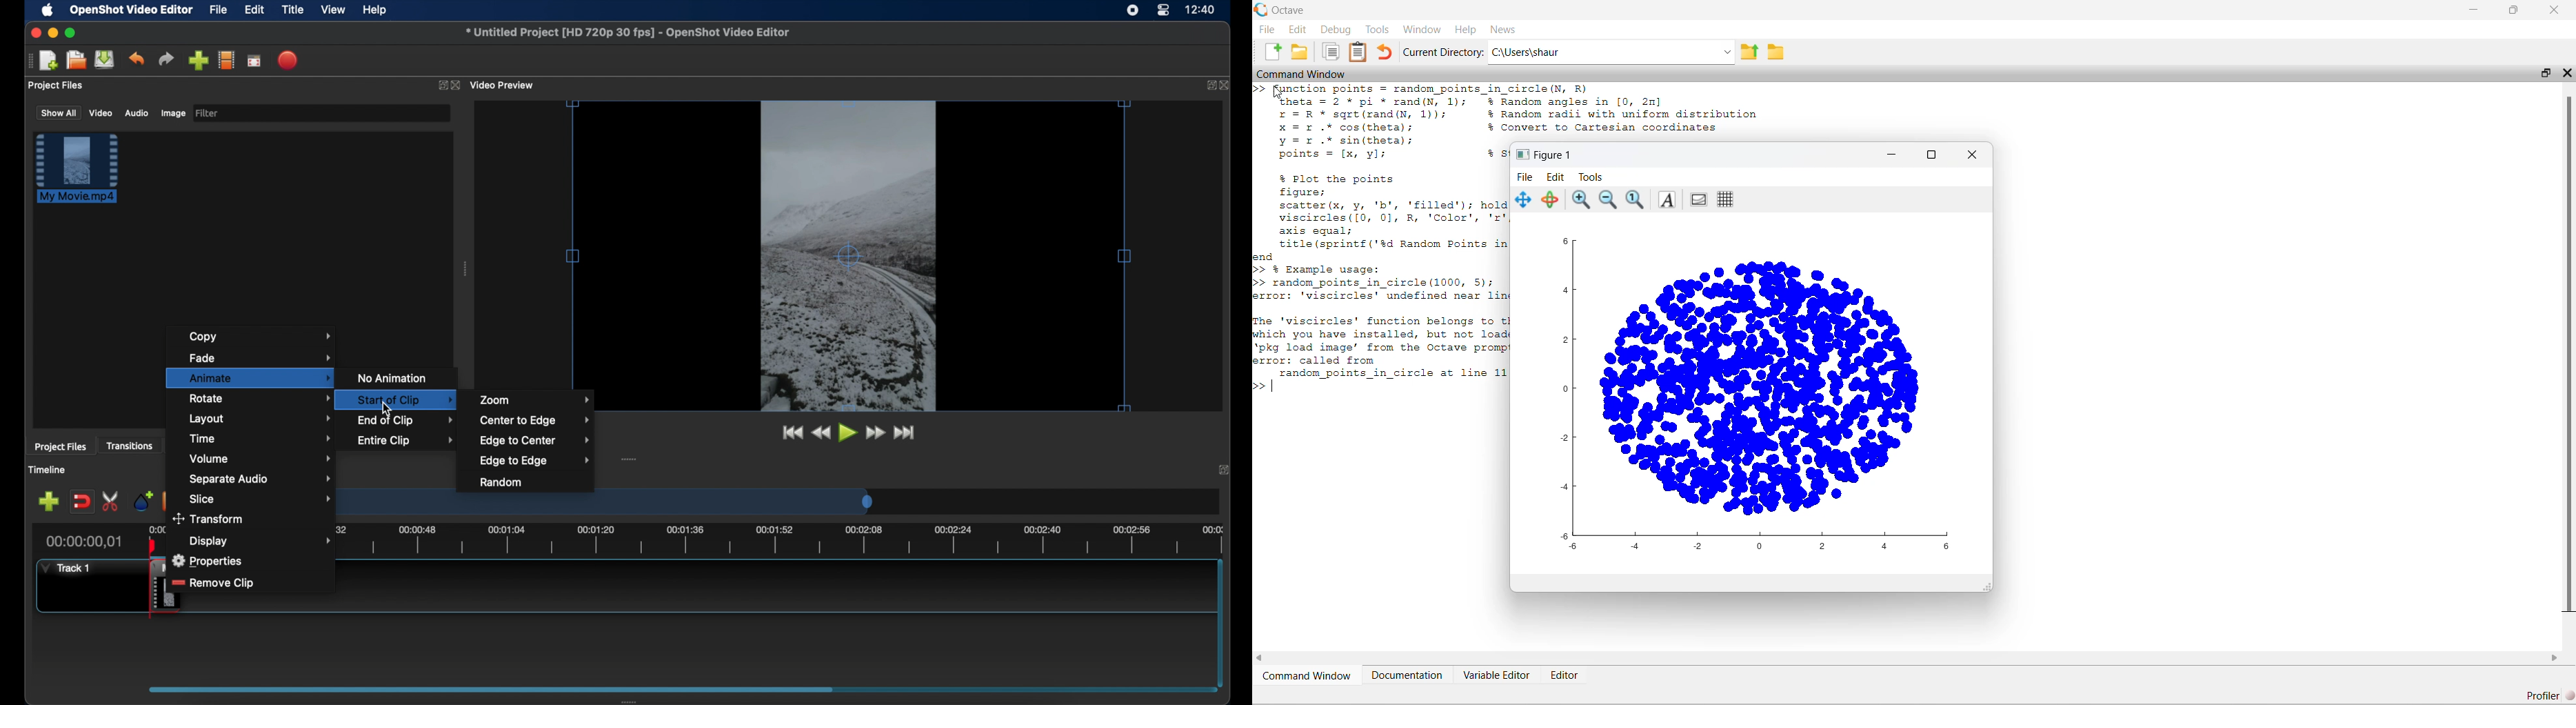  What do you see at coordinates (77, 168) in the screenshot?
I see `file highlighted` at bounding box center [77, 168].